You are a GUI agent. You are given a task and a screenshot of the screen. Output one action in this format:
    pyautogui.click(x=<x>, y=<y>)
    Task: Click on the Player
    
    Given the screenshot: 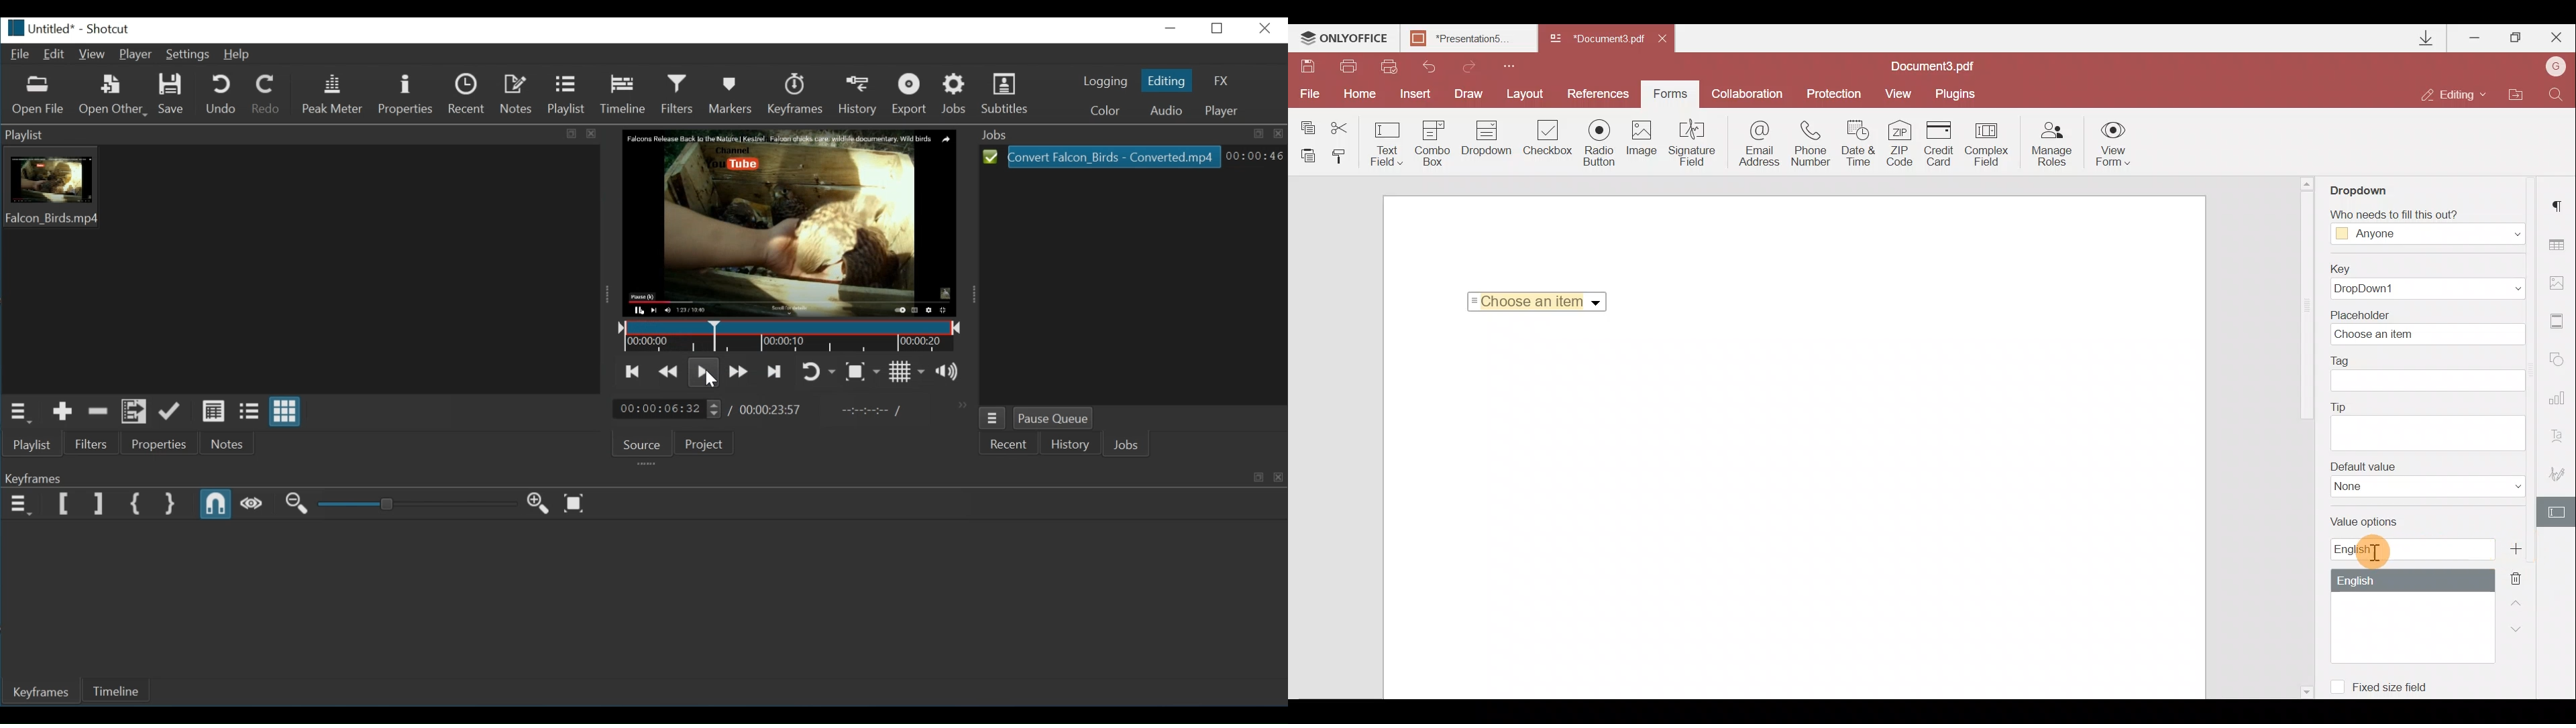 What is the action you would take?
    pyautogui.click(x=1222, y=111)
    